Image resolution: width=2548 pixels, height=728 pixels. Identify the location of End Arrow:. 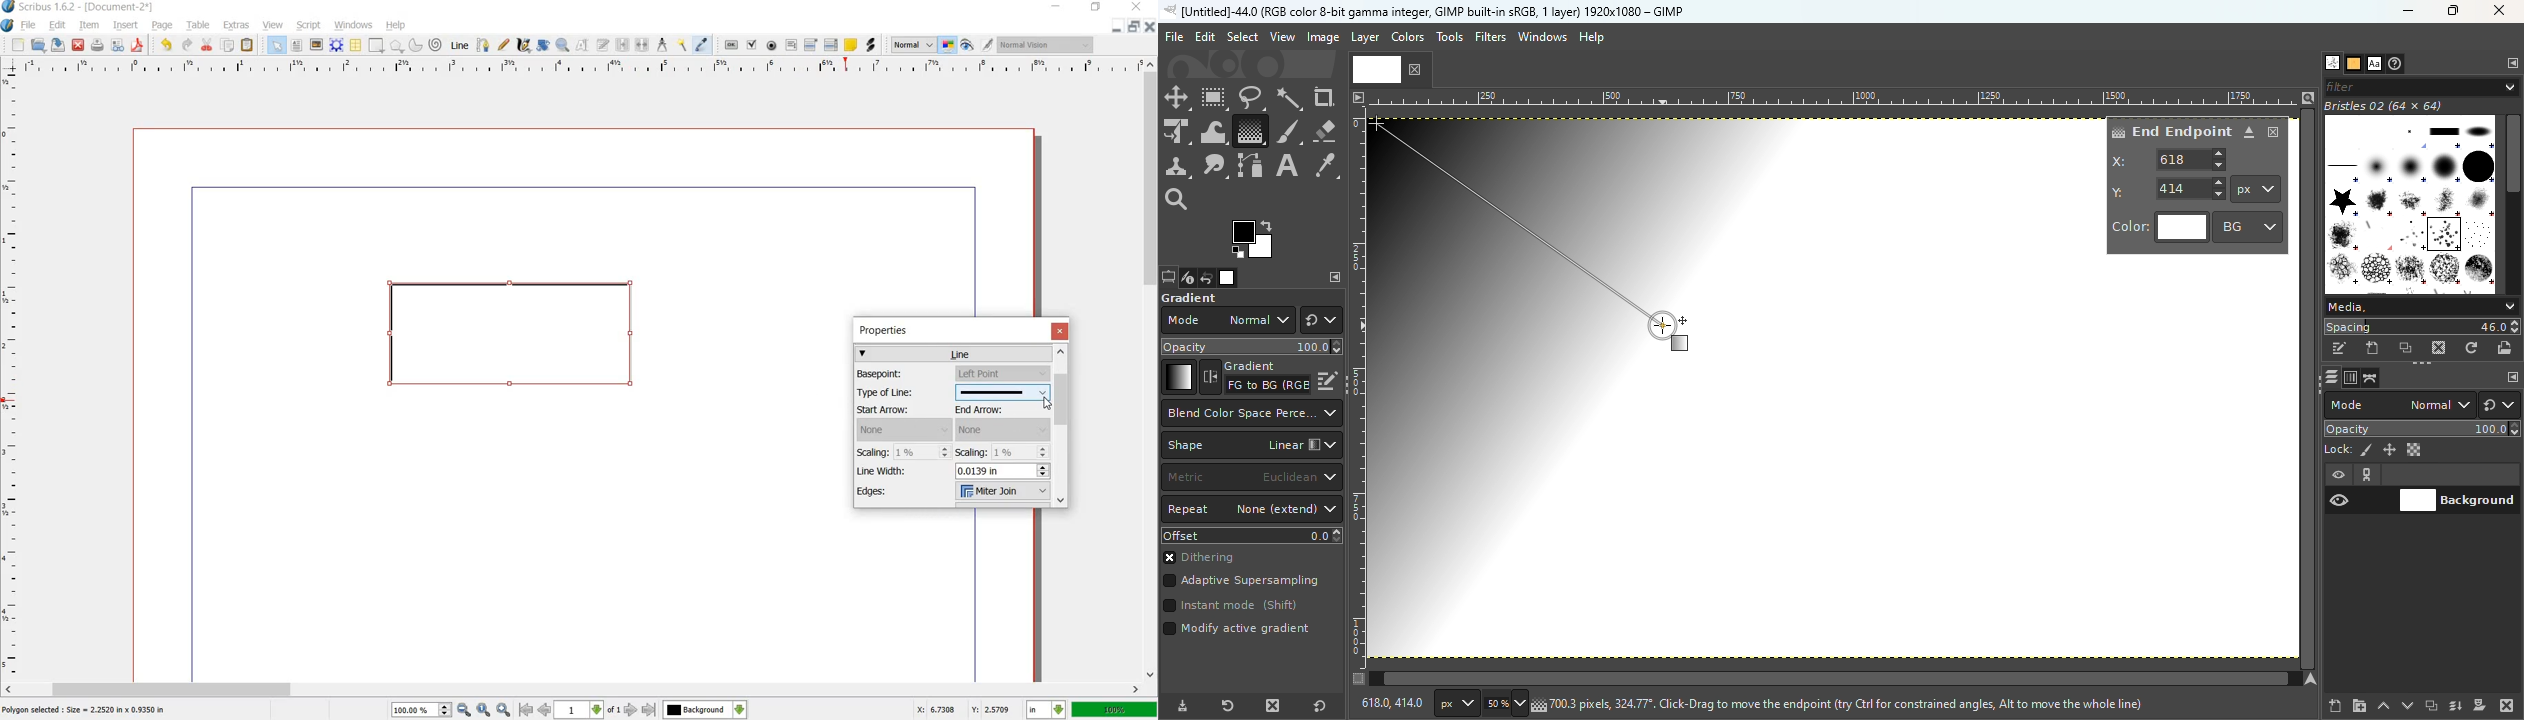
(993, 410).